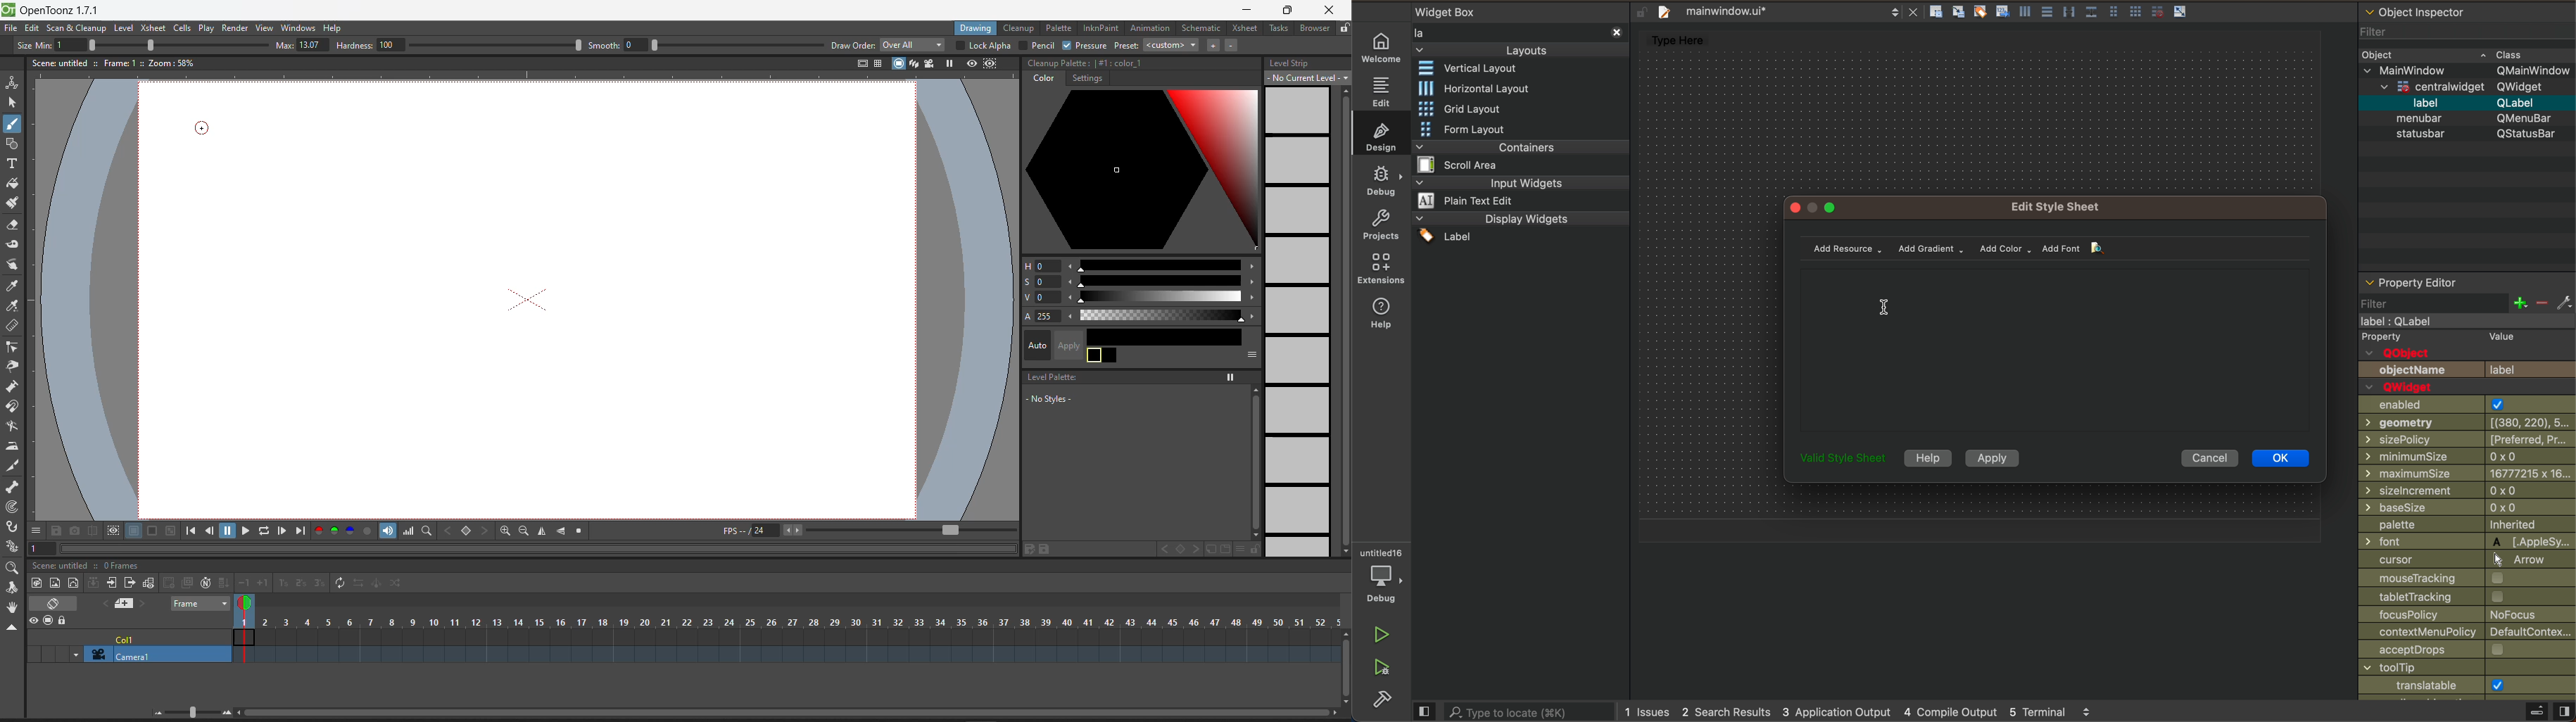  What do you see at coordinates (2464, 424) in the screenshot?
I see `geometry` at bounding box center [2464, 424].